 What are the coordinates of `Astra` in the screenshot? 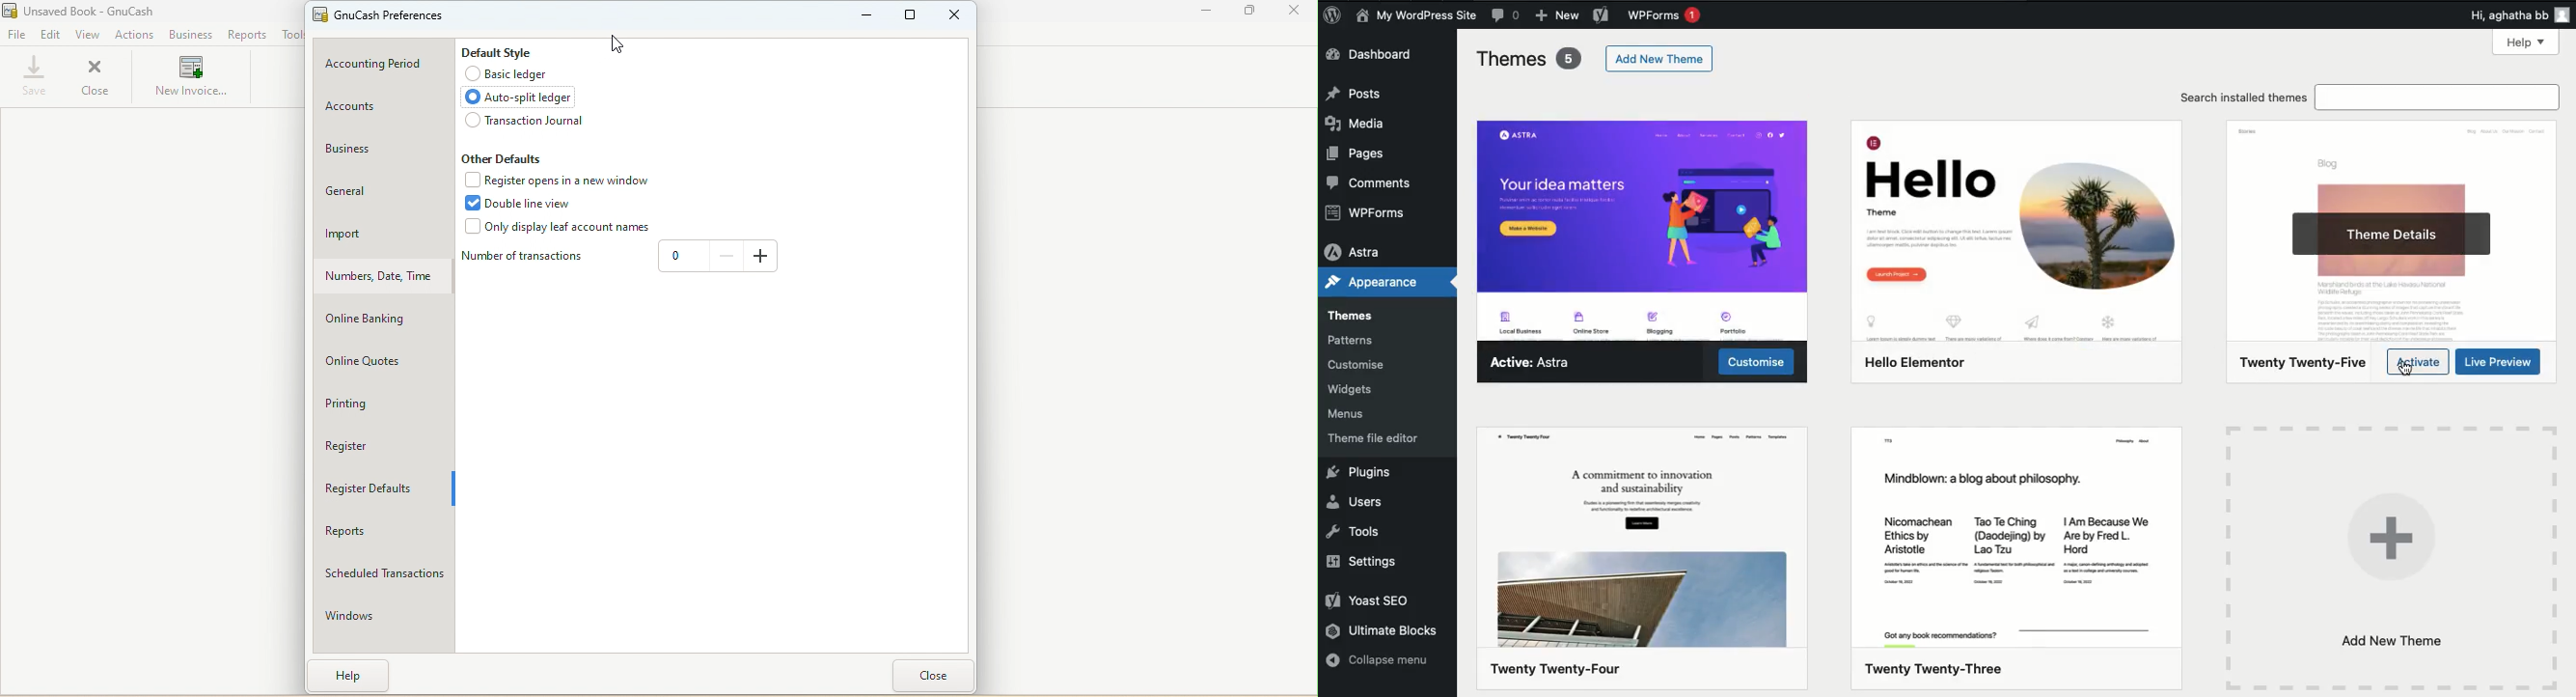 It's located at (1640, 229).